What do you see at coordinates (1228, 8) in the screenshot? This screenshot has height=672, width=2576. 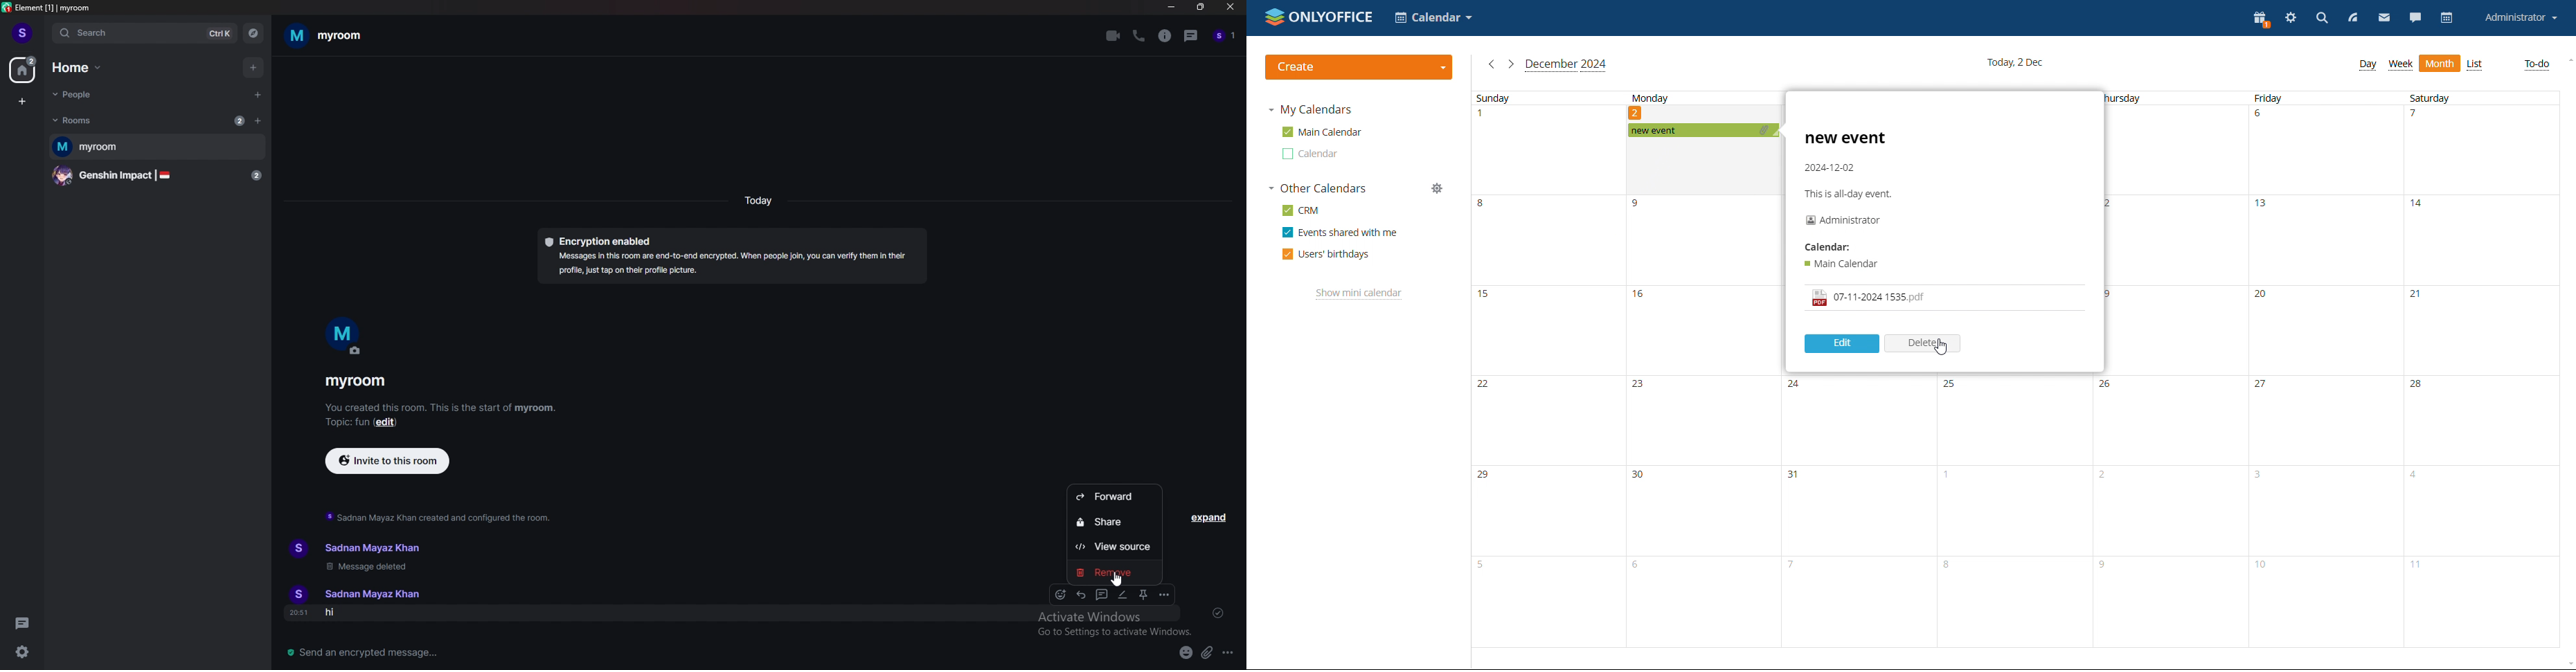 I see `close` at bounding box center [1228, 8].